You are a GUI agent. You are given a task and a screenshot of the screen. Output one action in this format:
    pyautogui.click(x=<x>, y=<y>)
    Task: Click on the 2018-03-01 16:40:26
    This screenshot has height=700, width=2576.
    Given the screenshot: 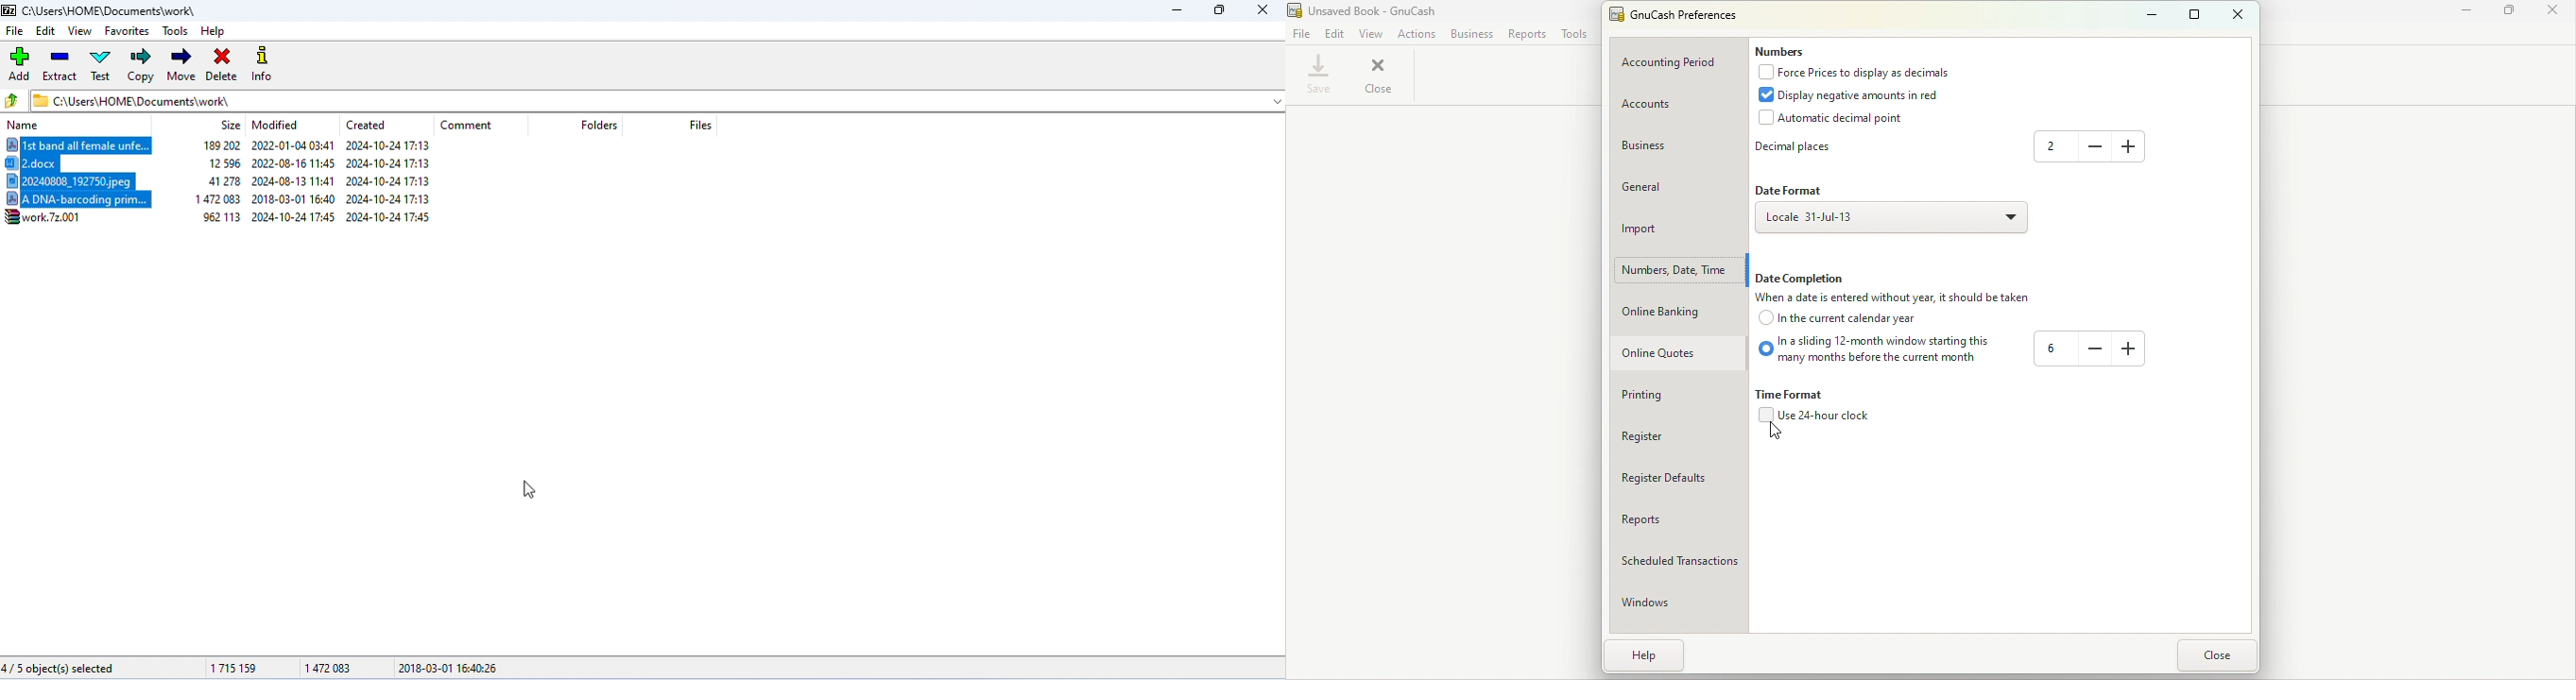 What is the action you would take?
    pyautogui.click(x=450, y=668)
    